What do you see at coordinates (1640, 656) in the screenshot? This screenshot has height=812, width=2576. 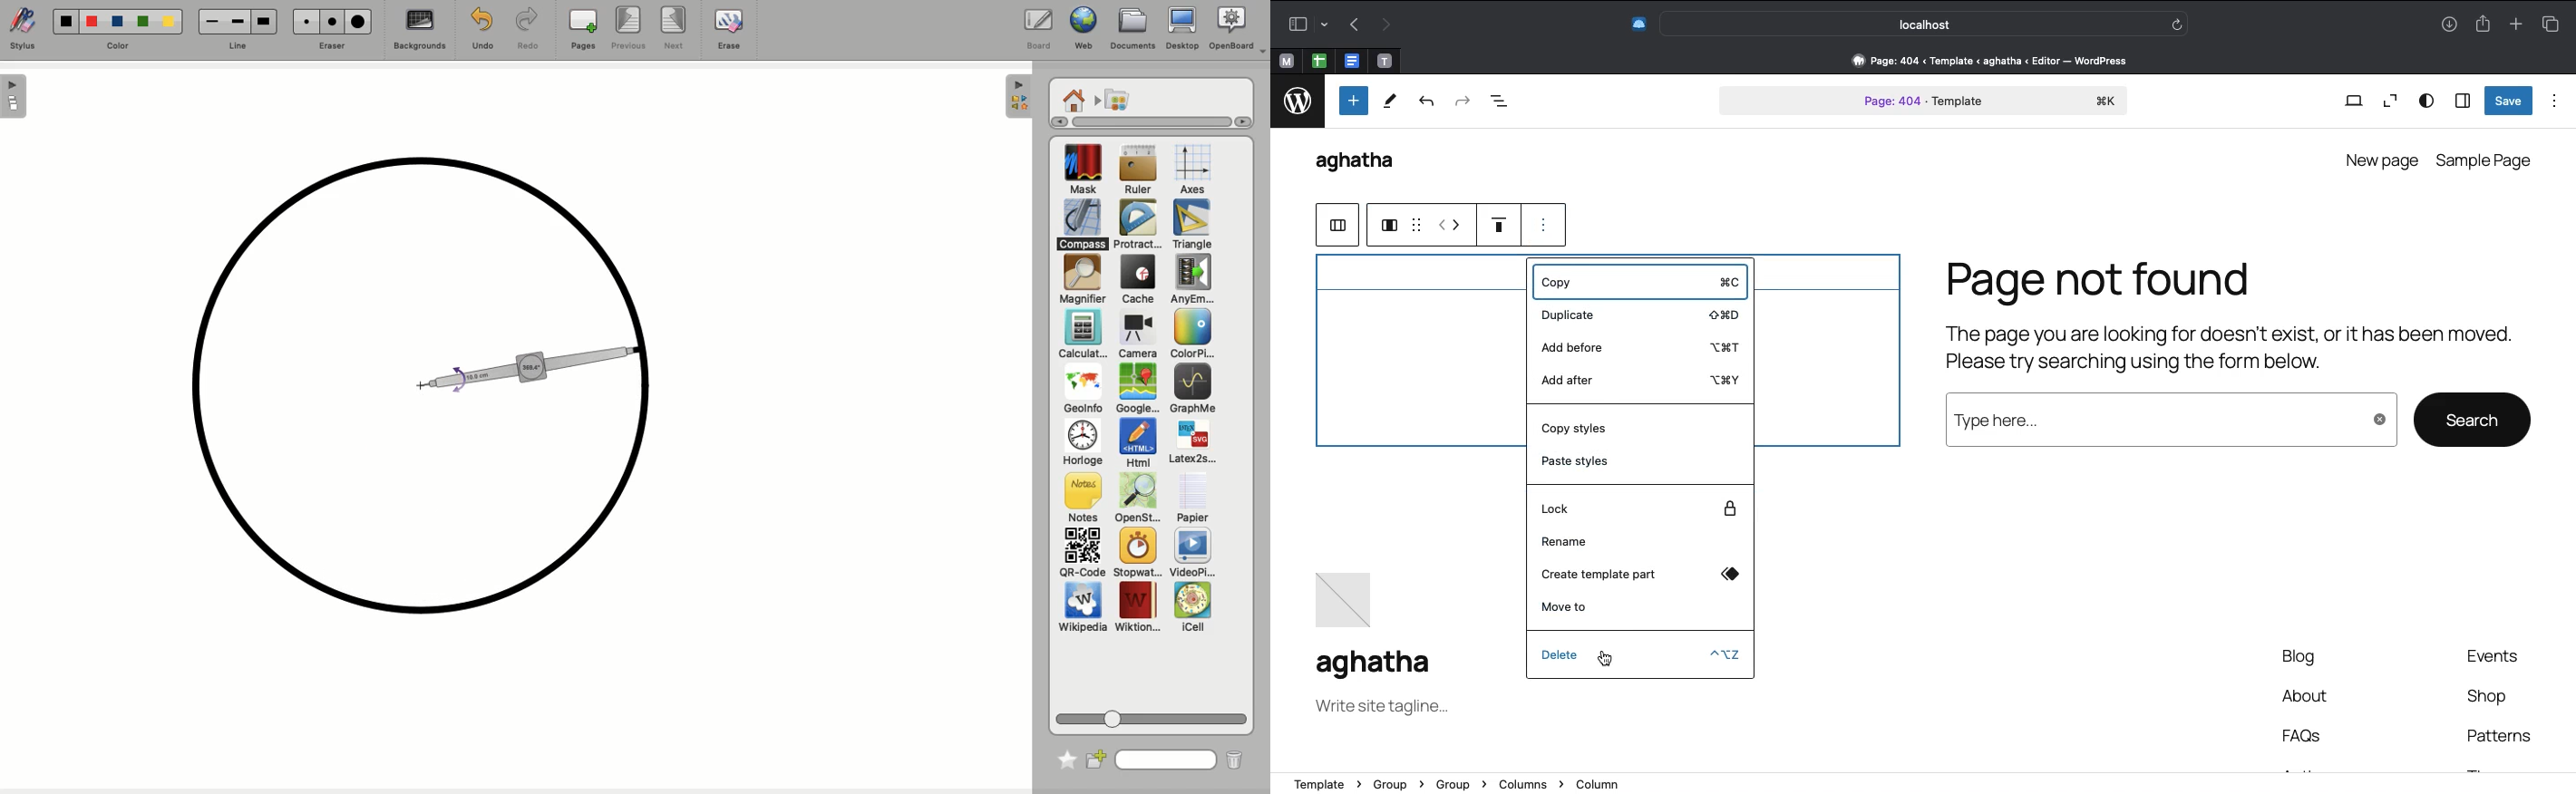 I see `delete` at bounding box center [1640, 656].